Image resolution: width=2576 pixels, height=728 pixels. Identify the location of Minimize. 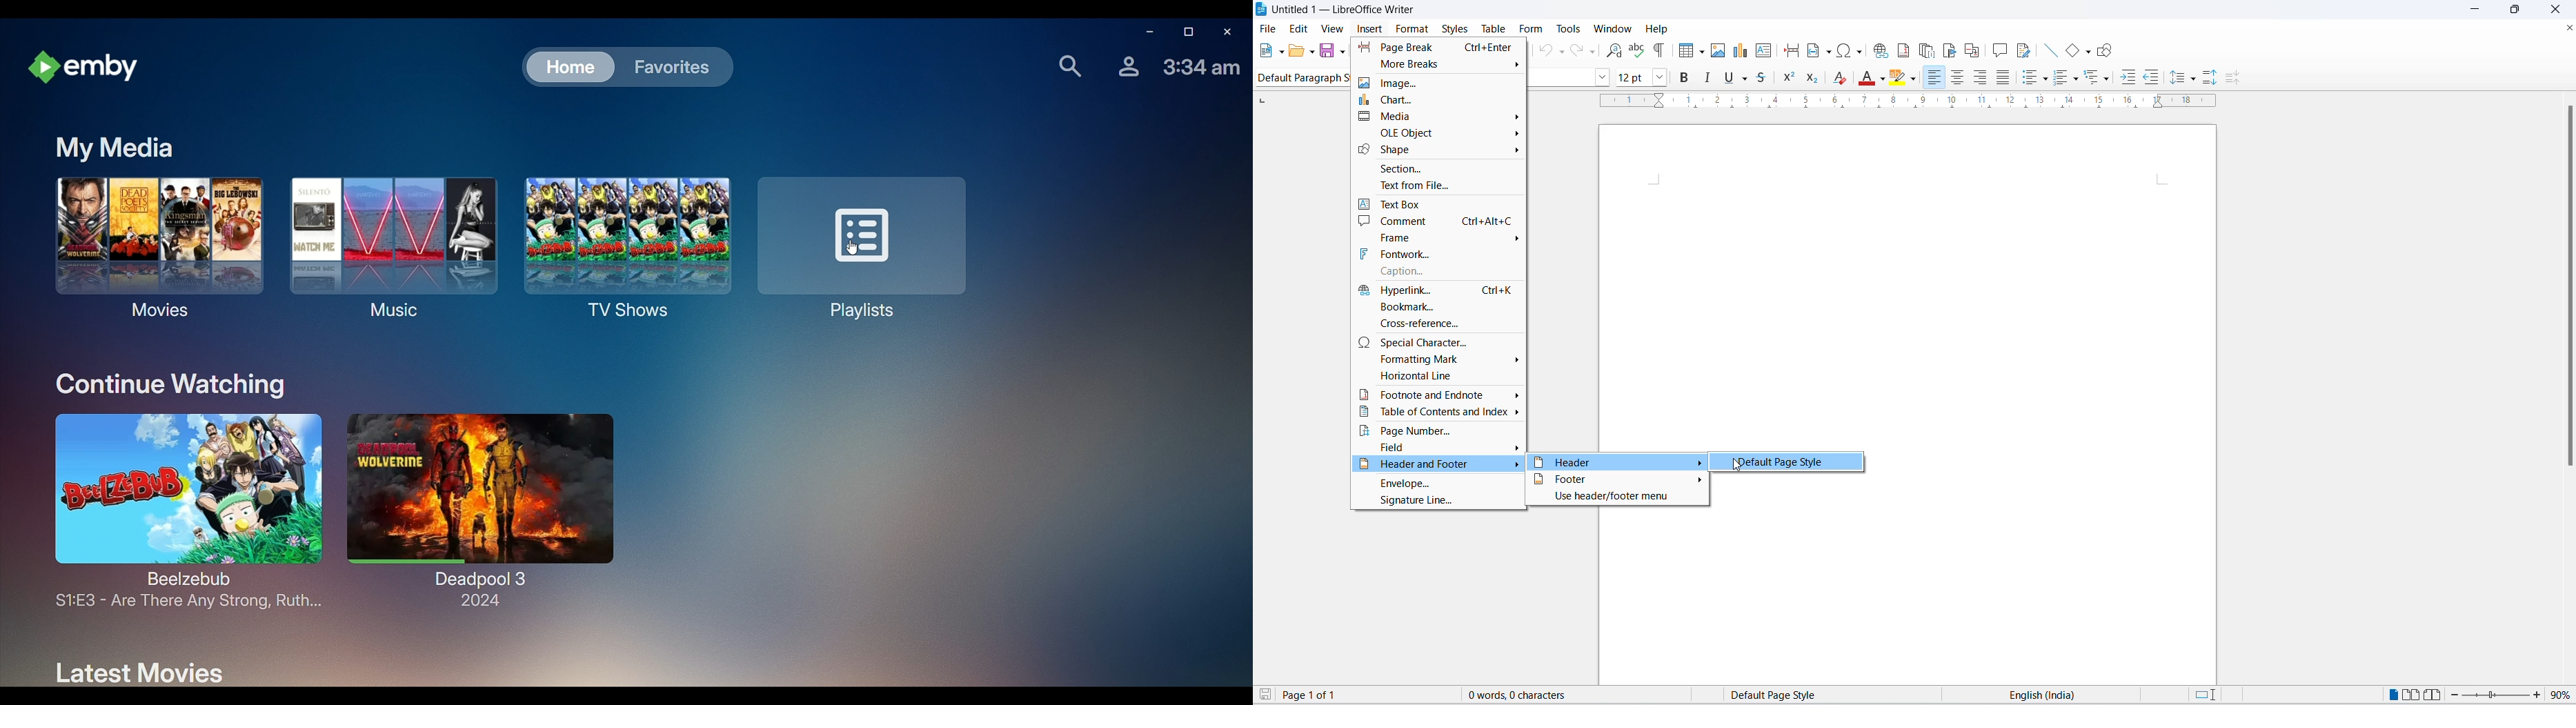
(1146, 34).